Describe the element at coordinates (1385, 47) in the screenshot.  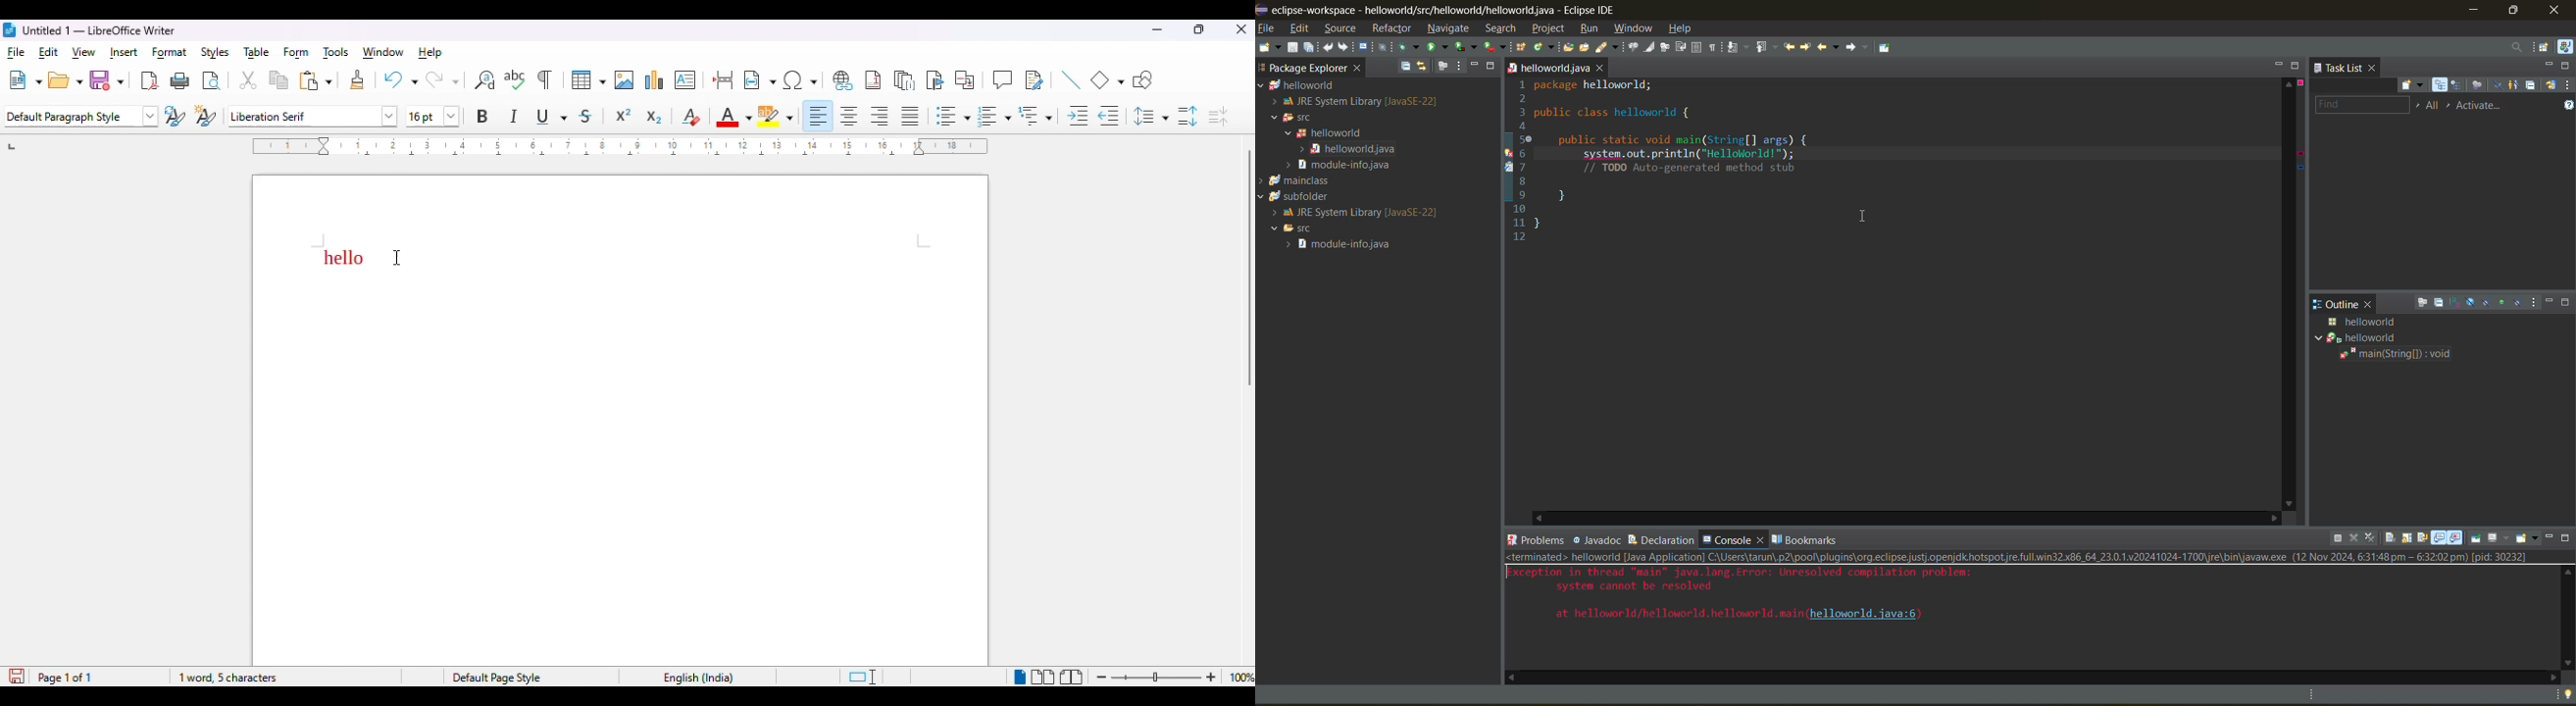
I see `skip all breakpoints` at that location.